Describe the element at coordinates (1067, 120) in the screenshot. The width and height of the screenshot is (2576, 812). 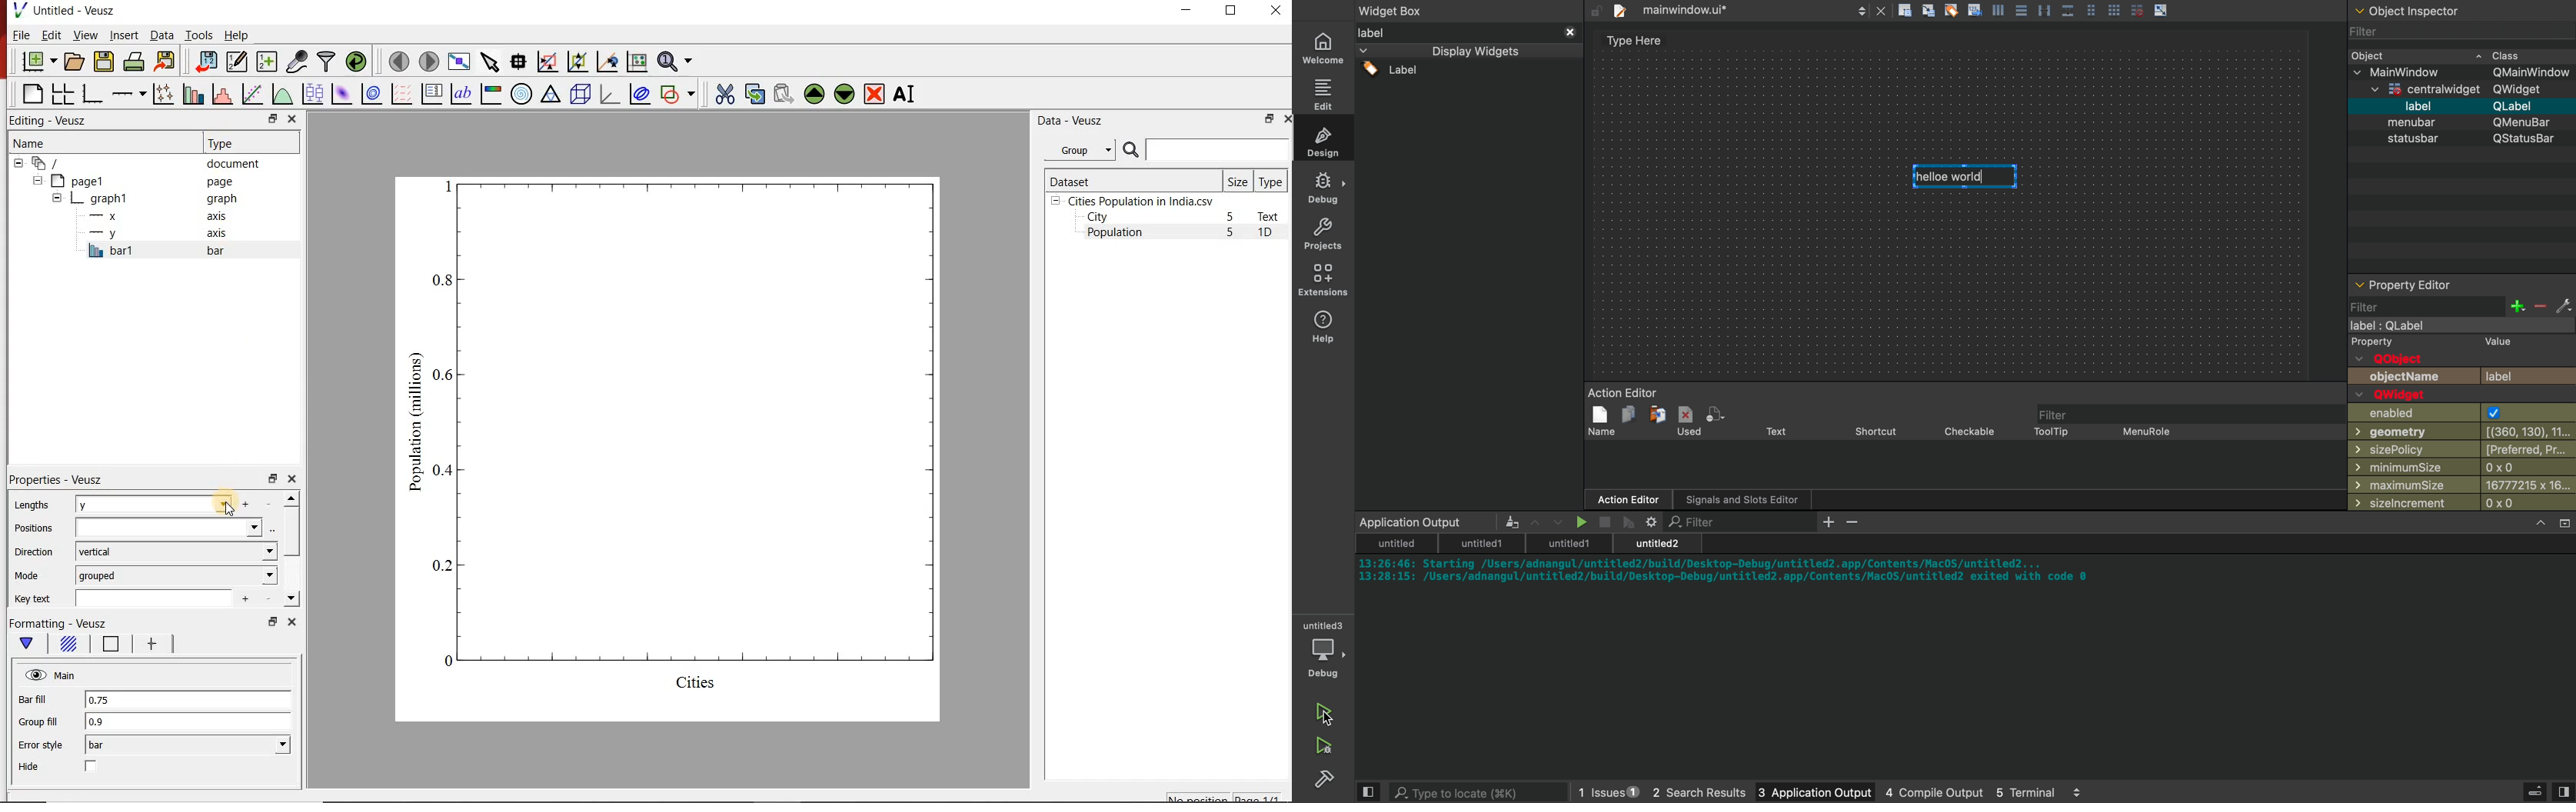
I see `Data - Veusz` at that location.